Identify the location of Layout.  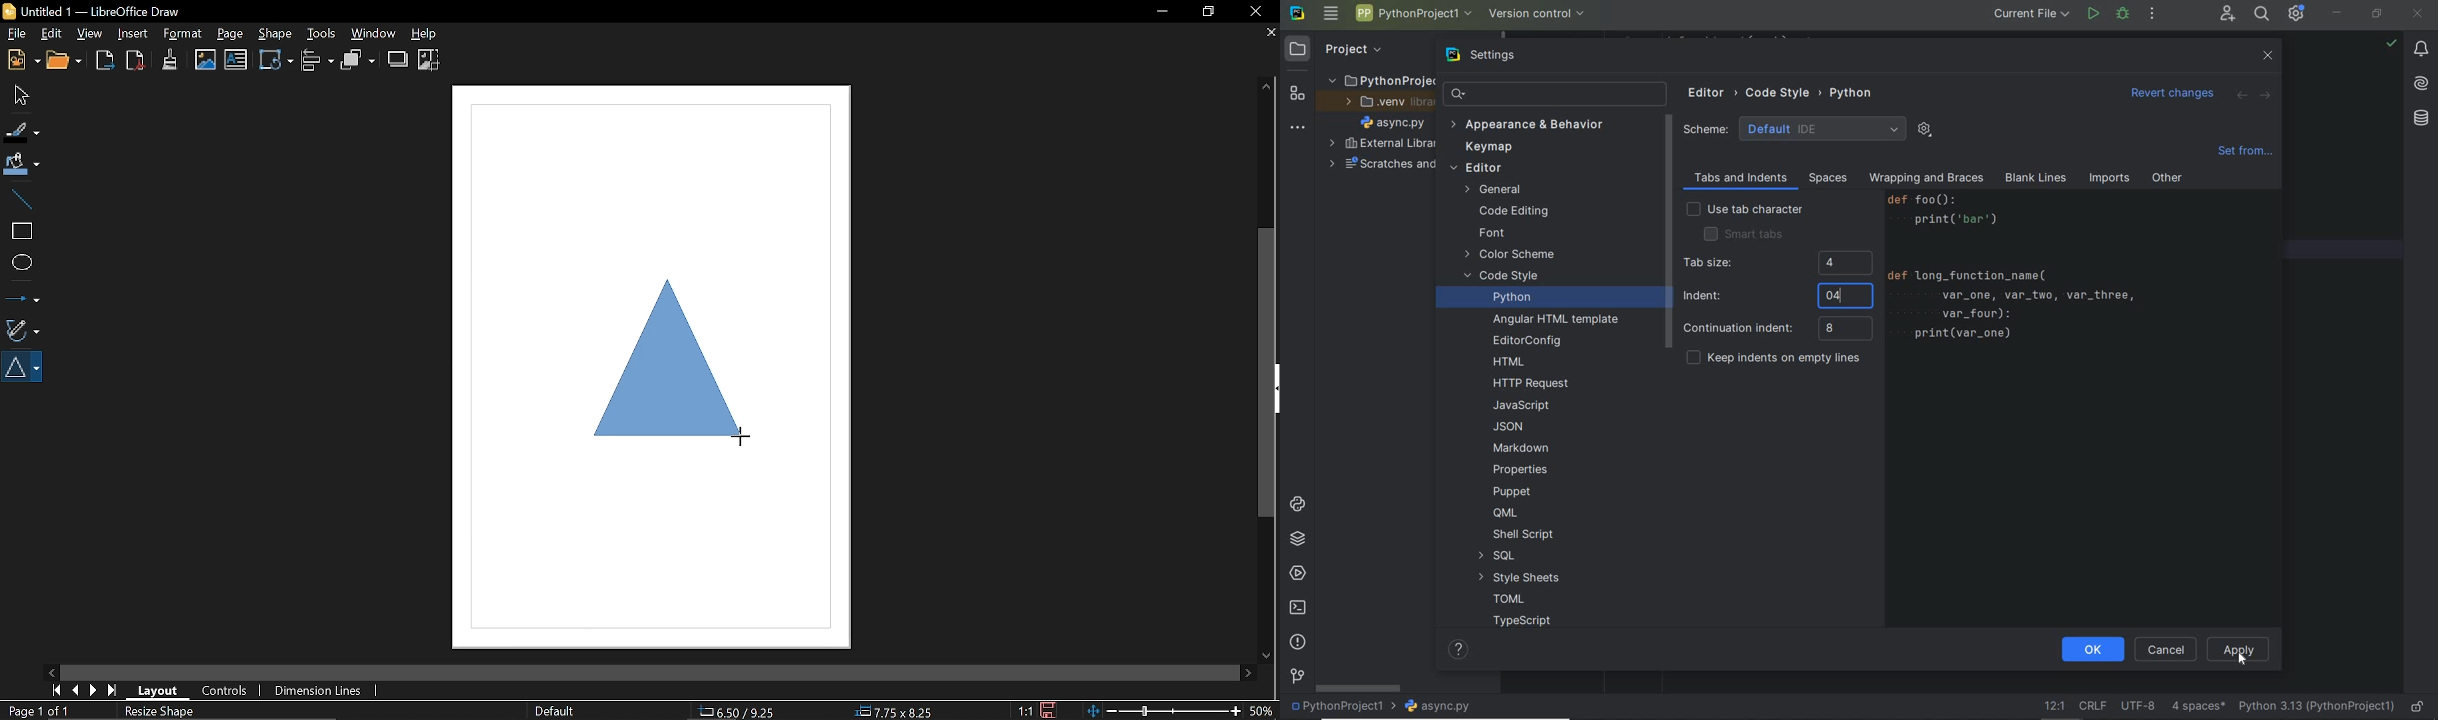
(155, 689).